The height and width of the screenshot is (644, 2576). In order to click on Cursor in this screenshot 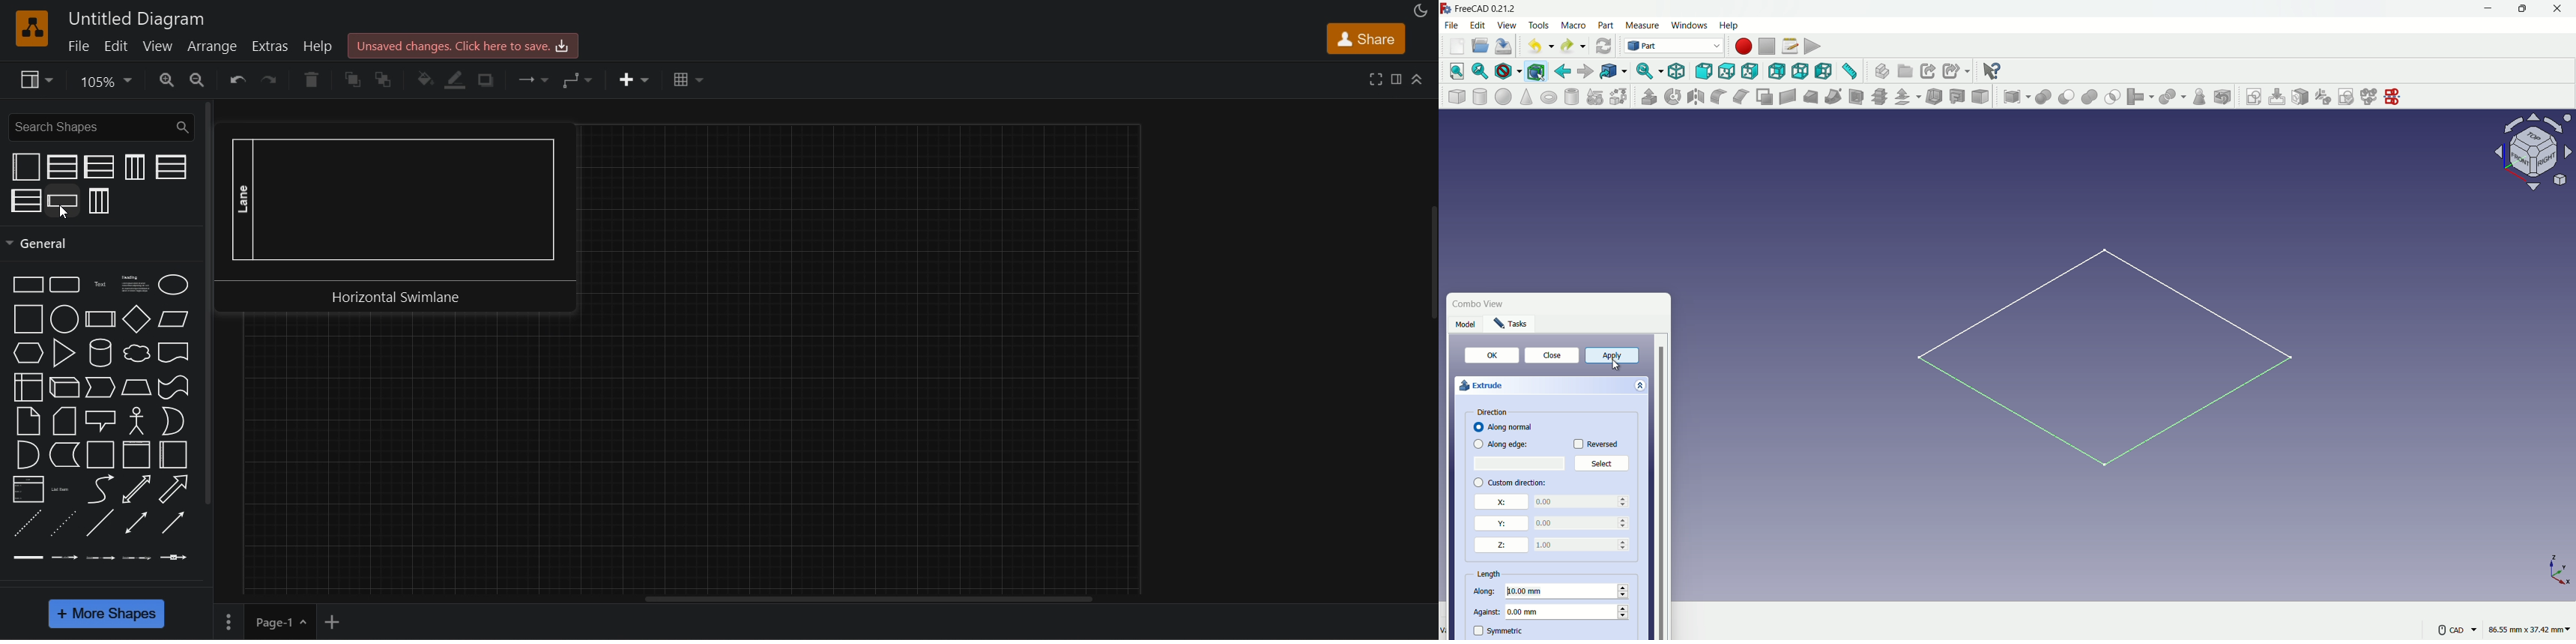, I will do `click(1616, 367)`.